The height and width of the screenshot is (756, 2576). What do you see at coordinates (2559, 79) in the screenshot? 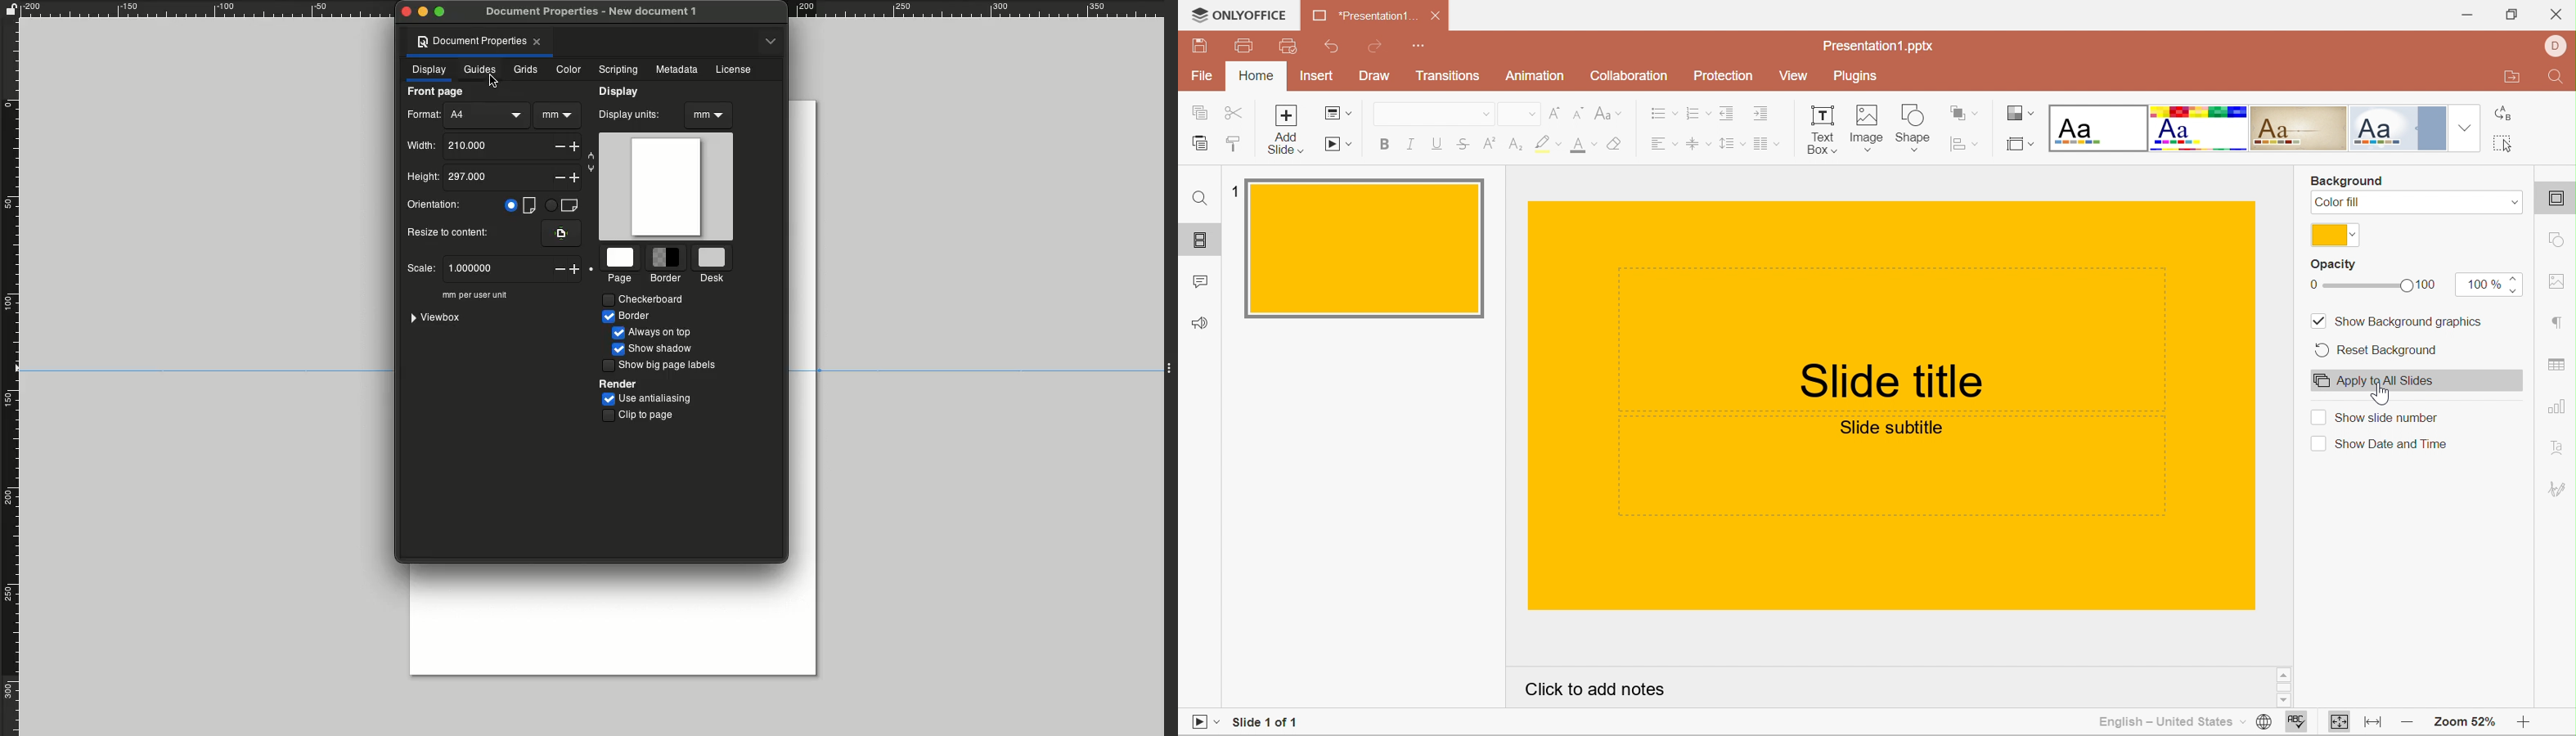
I see `Find` at bounding box center [2559, 79].